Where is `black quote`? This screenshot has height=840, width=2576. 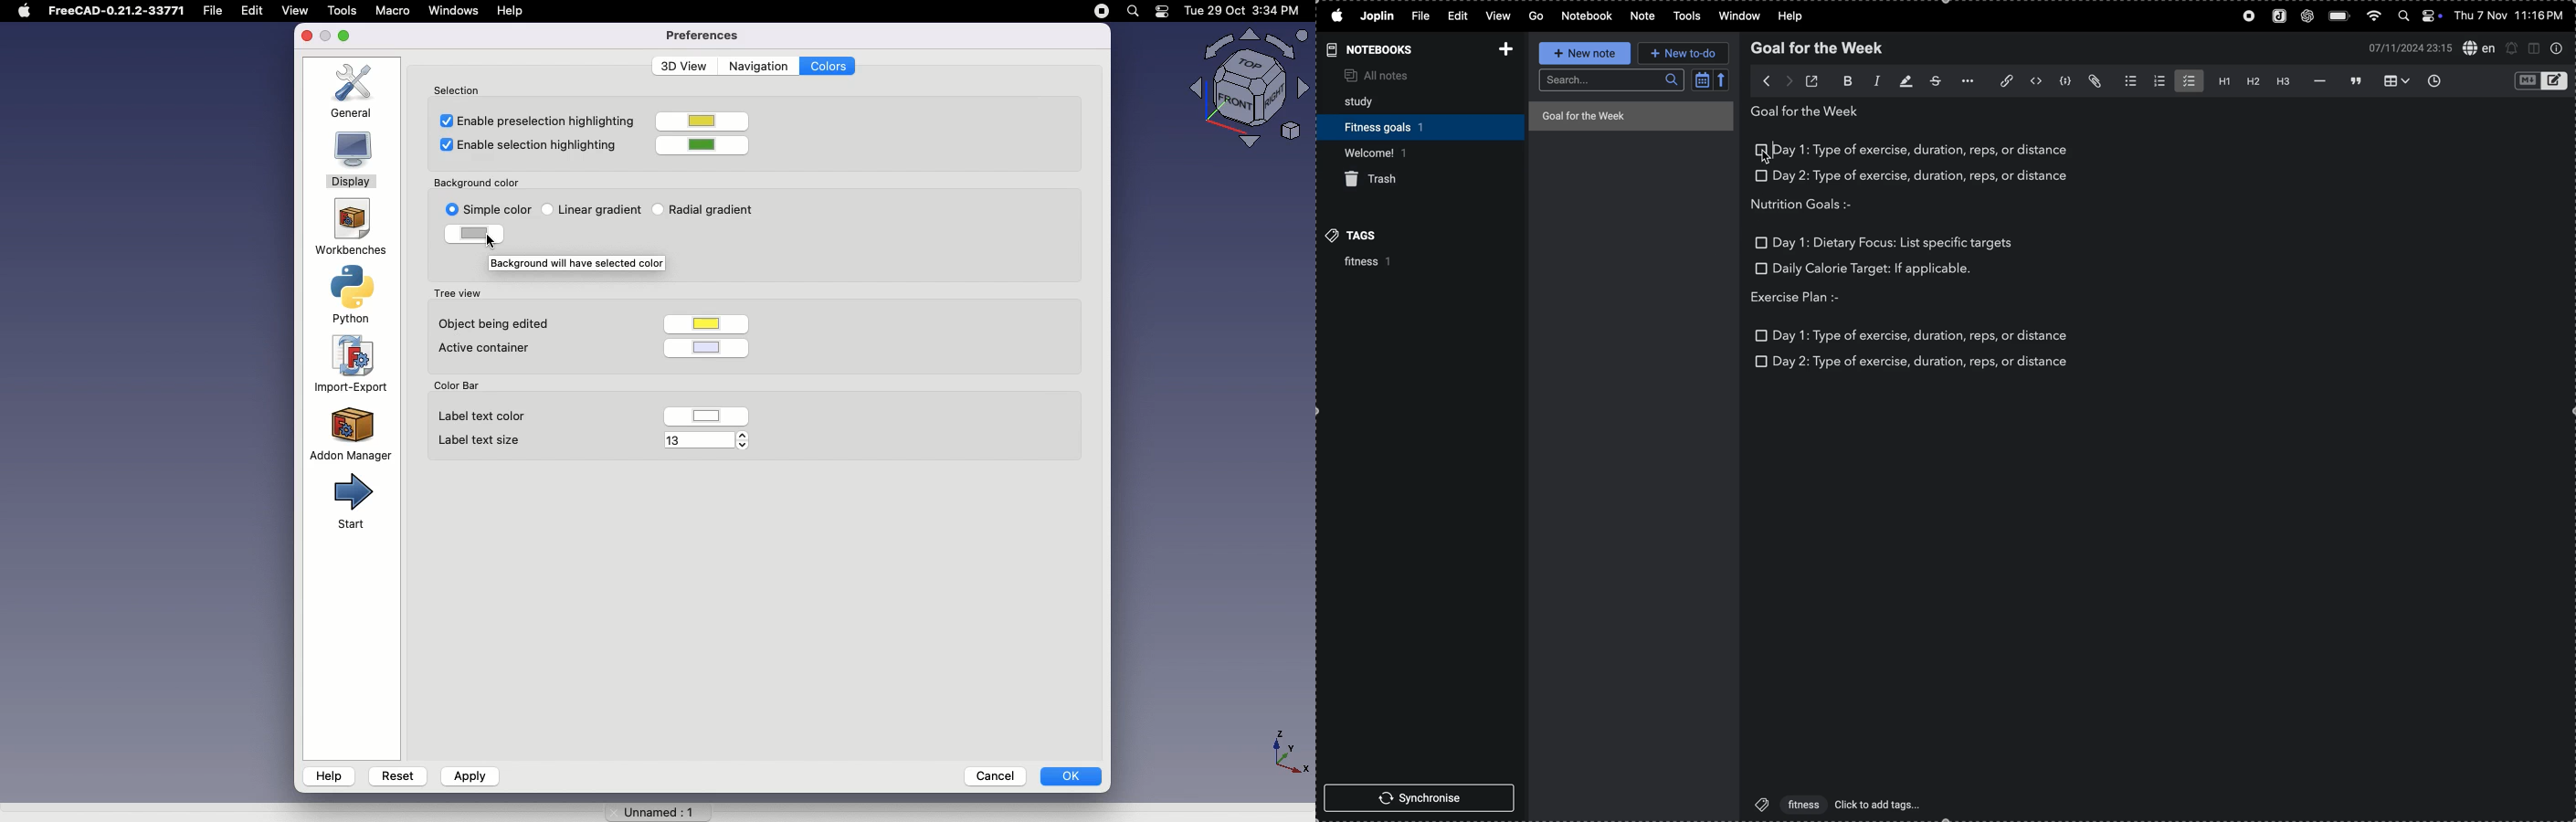 black quote is located at coordinates (2355, 80).